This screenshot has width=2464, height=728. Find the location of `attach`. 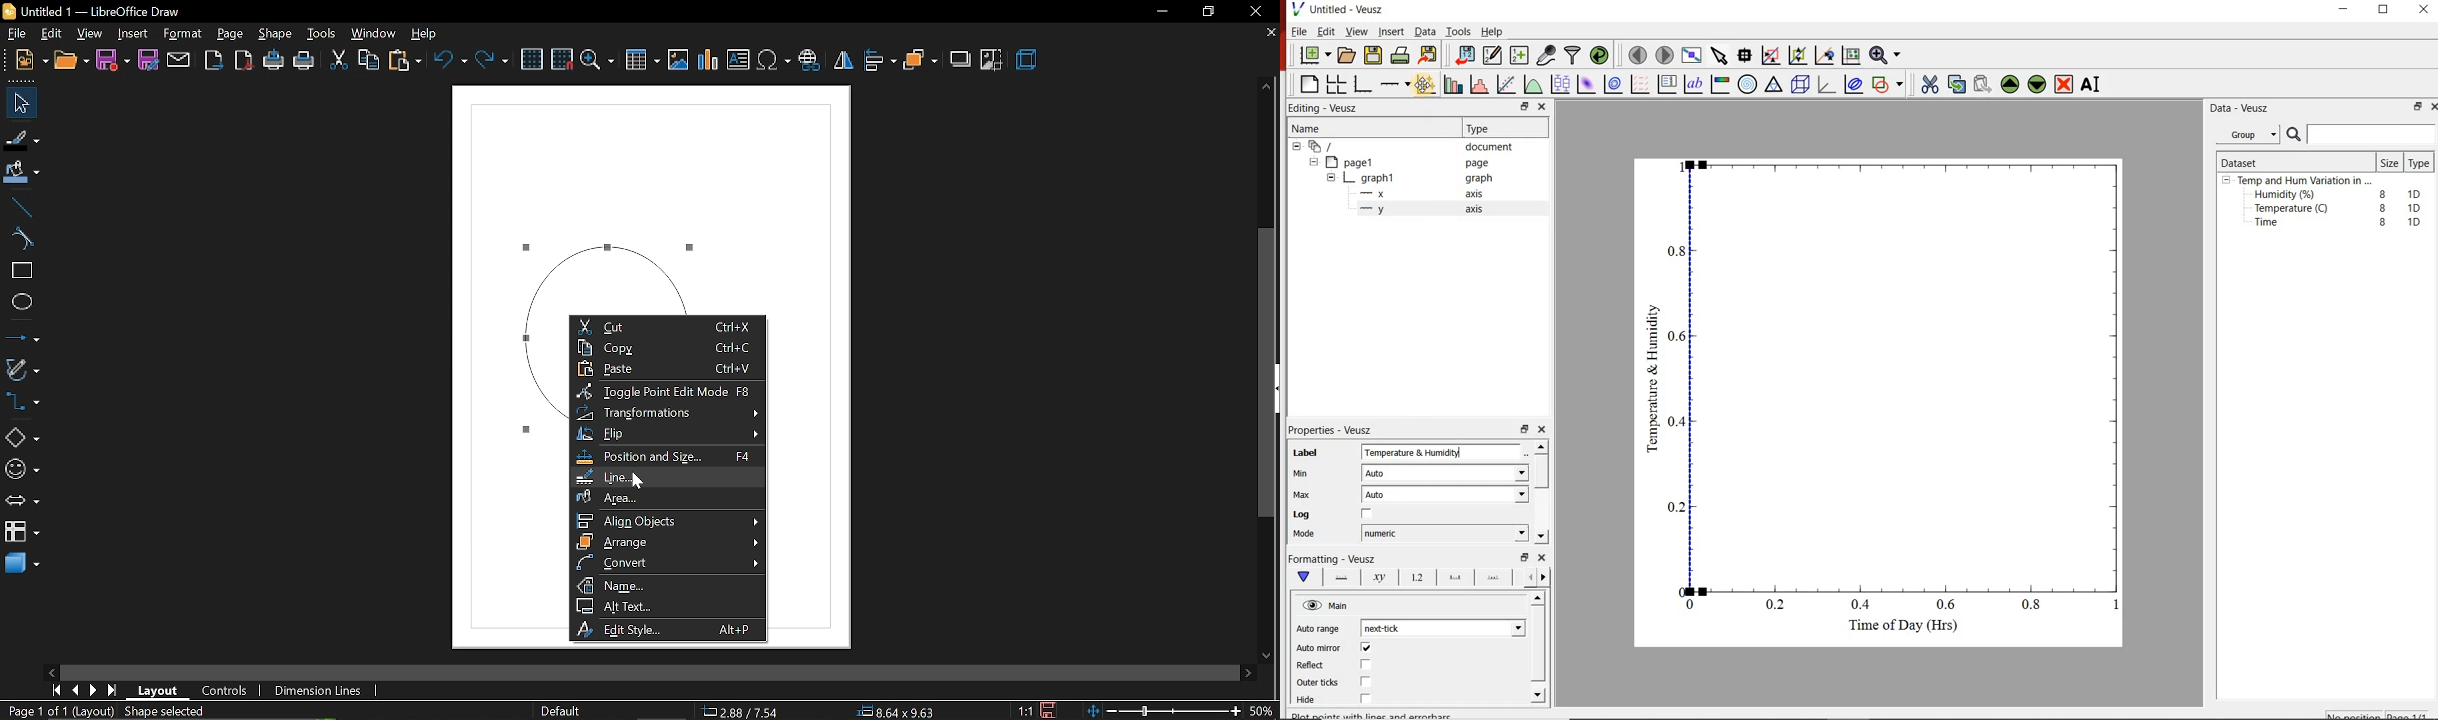

attach is located at coordinates (180, 60).